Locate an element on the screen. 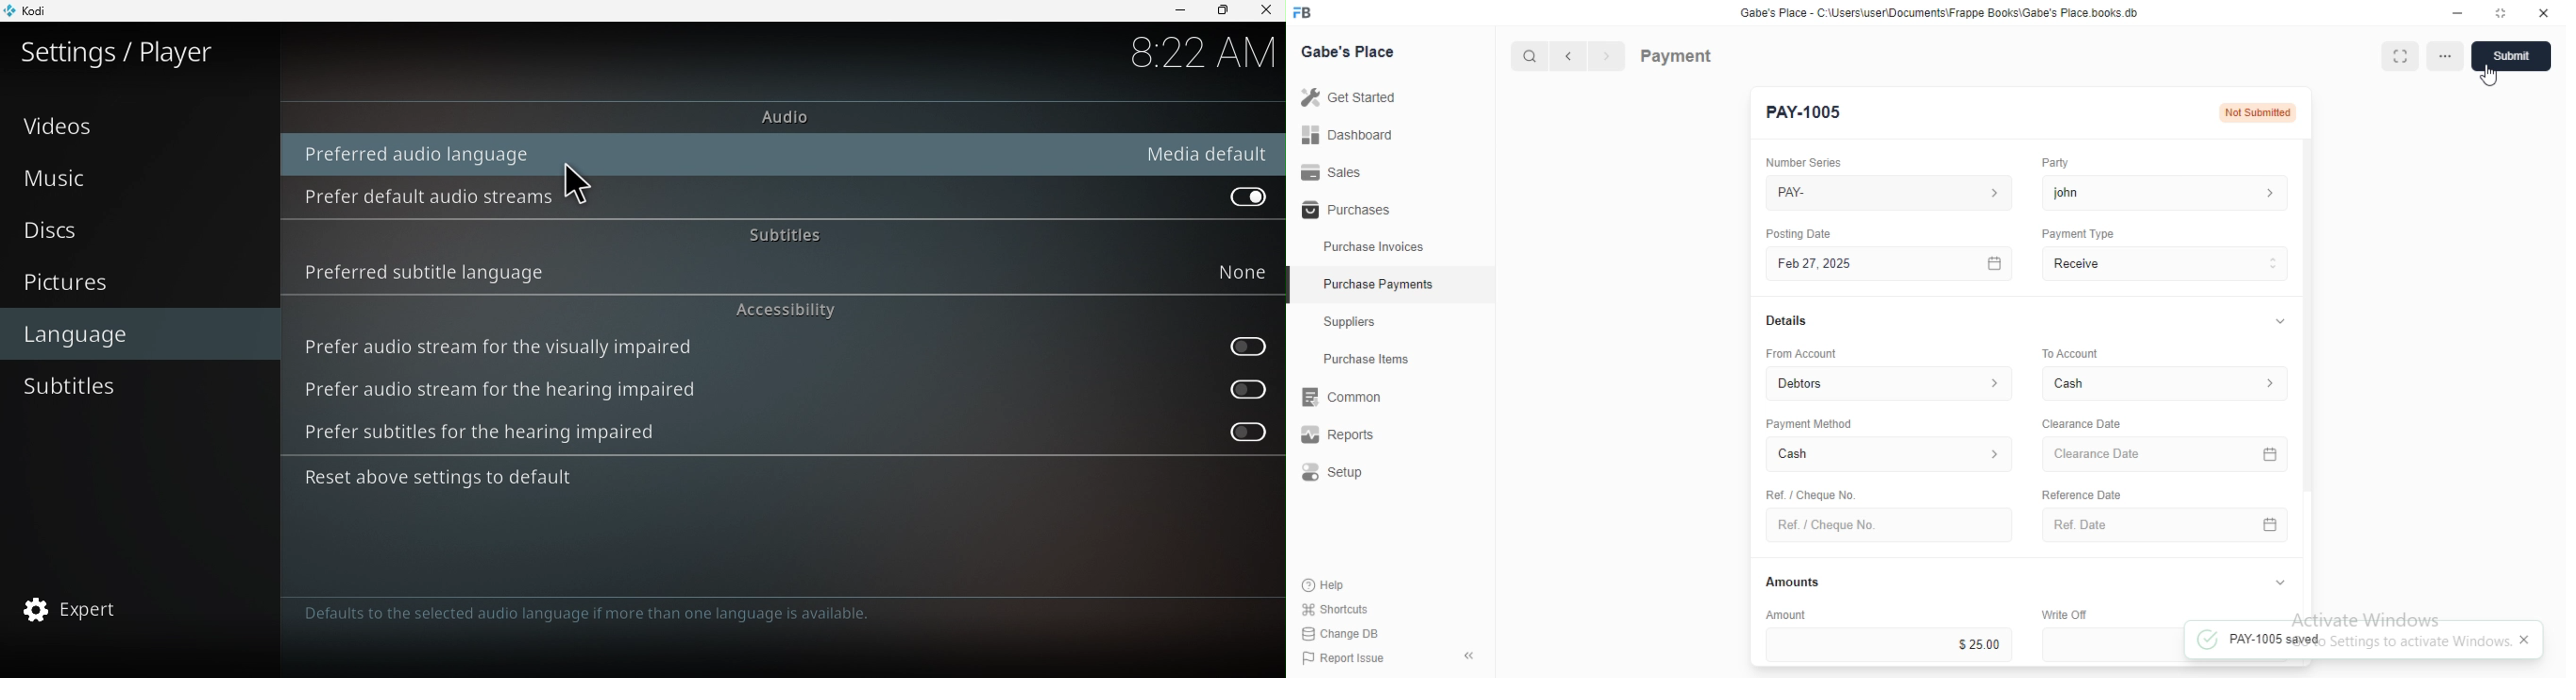  Ref. Date is located at coordinates (2165, 525).